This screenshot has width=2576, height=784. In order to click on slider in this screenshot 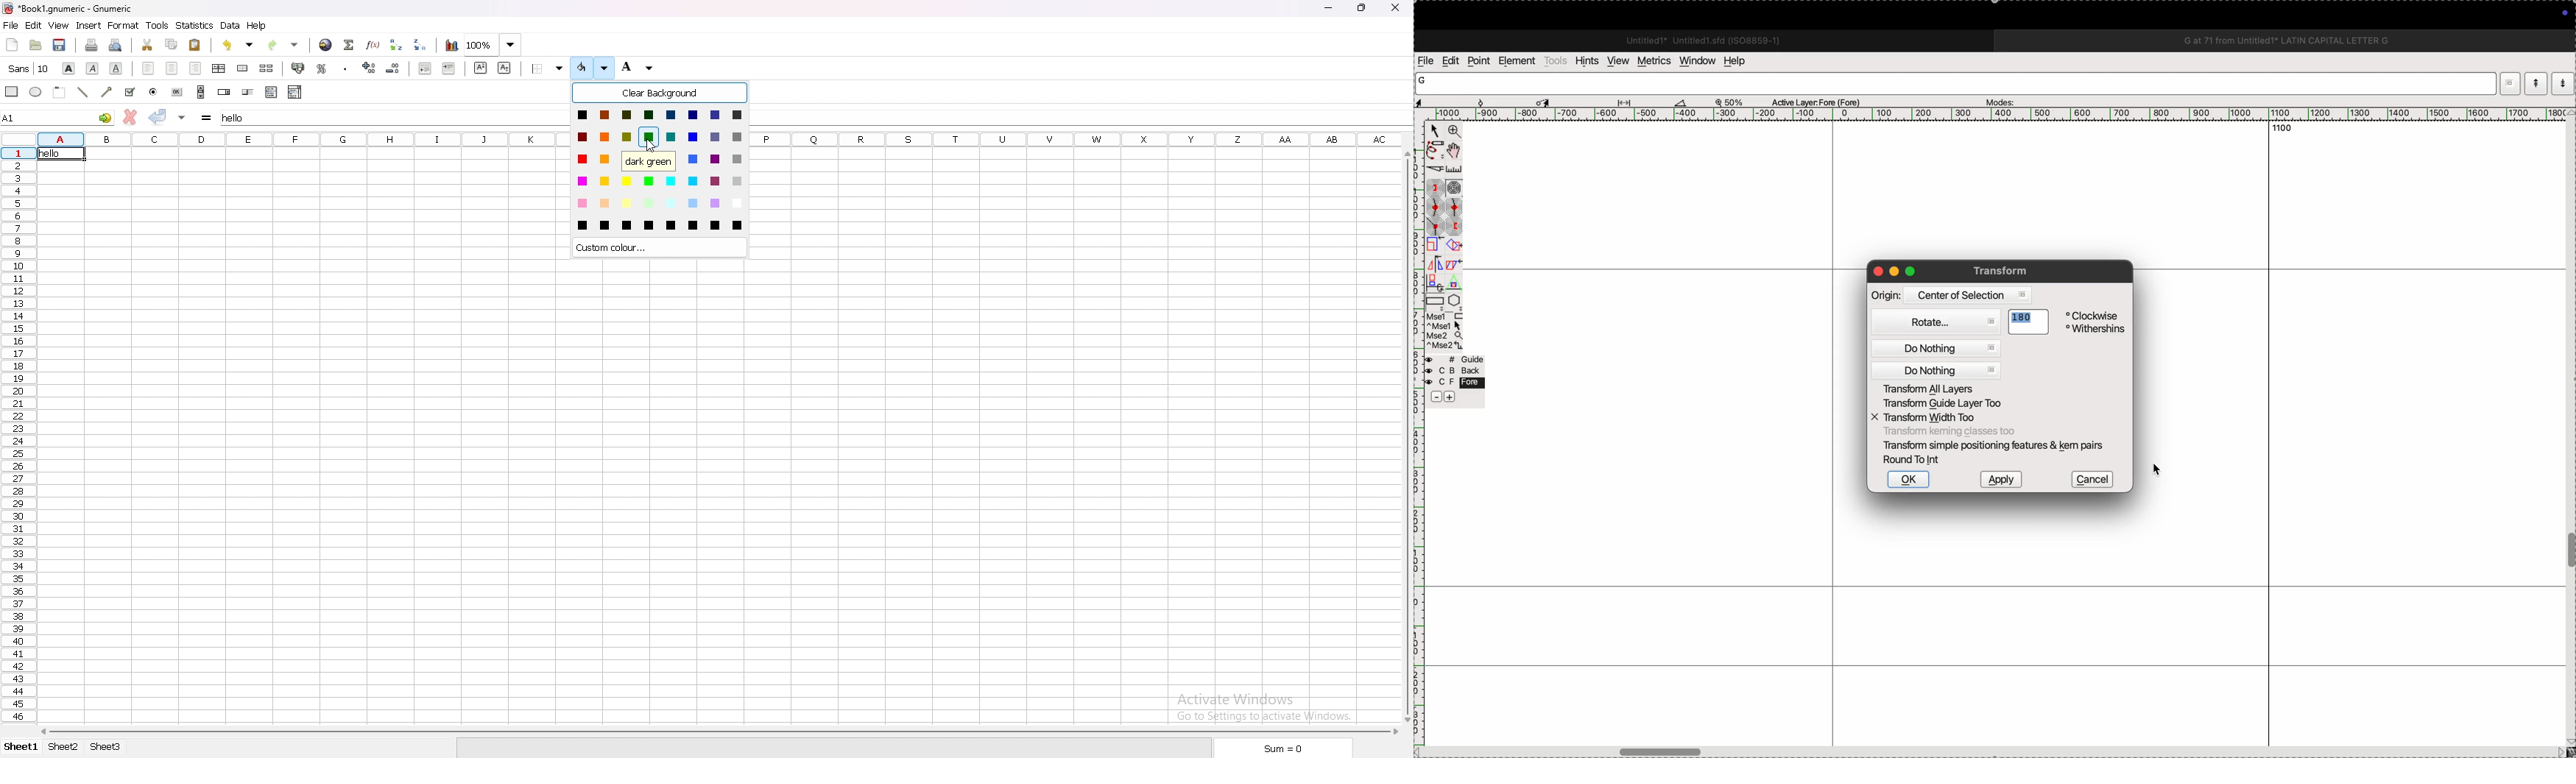, I will do `click(249, 92)`.